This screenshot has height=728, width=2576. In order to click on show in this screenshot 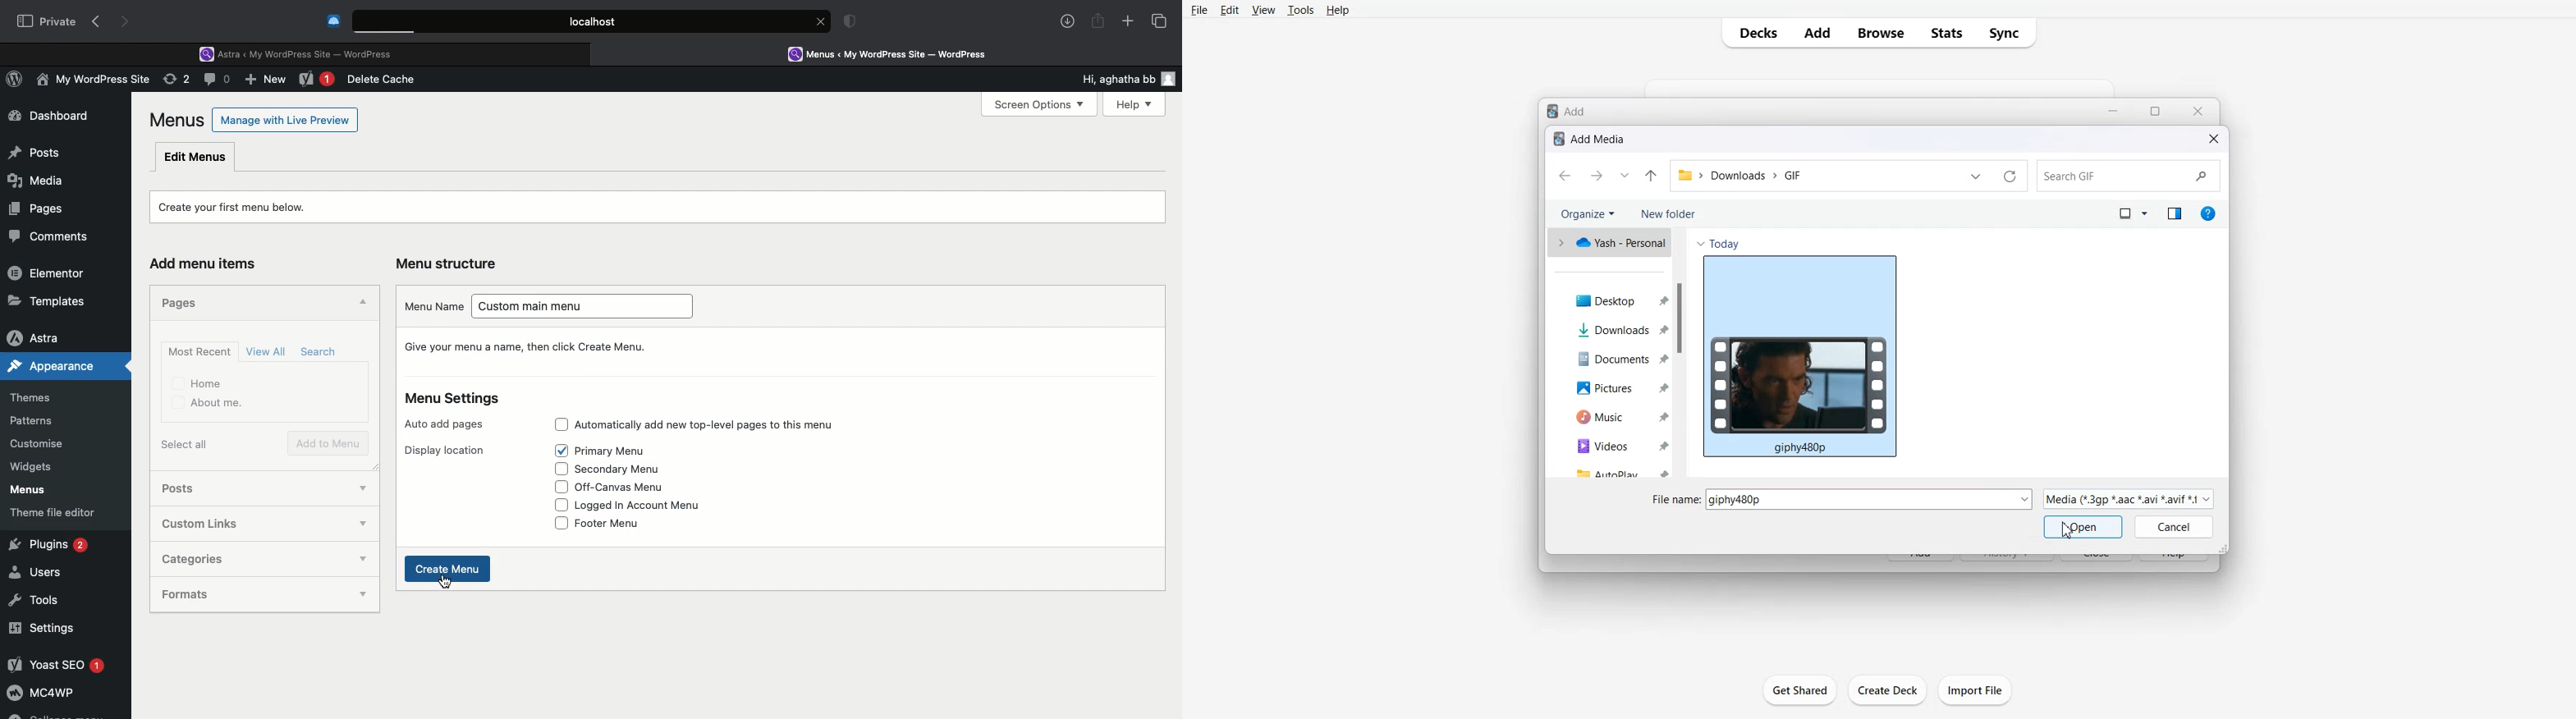, I will do `click(361, 560)`.